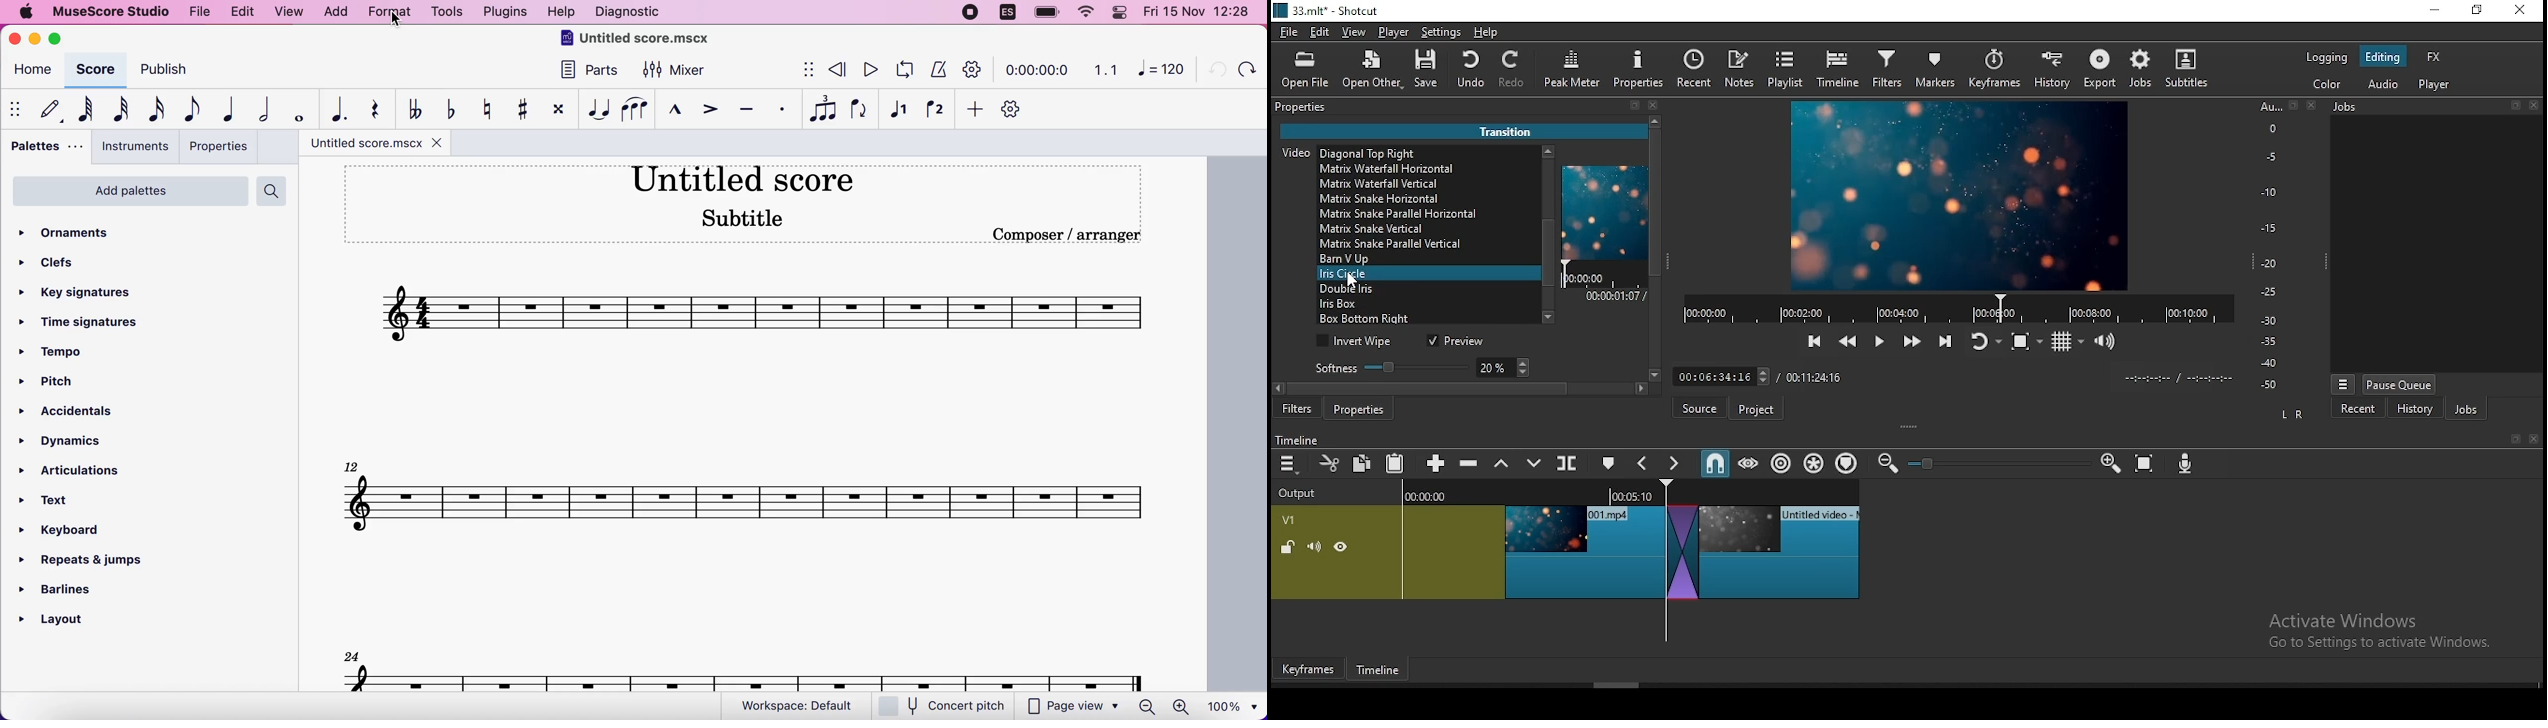 This screenshot has width=2548, height=728. I want to click on timer, so click(1953, 308).